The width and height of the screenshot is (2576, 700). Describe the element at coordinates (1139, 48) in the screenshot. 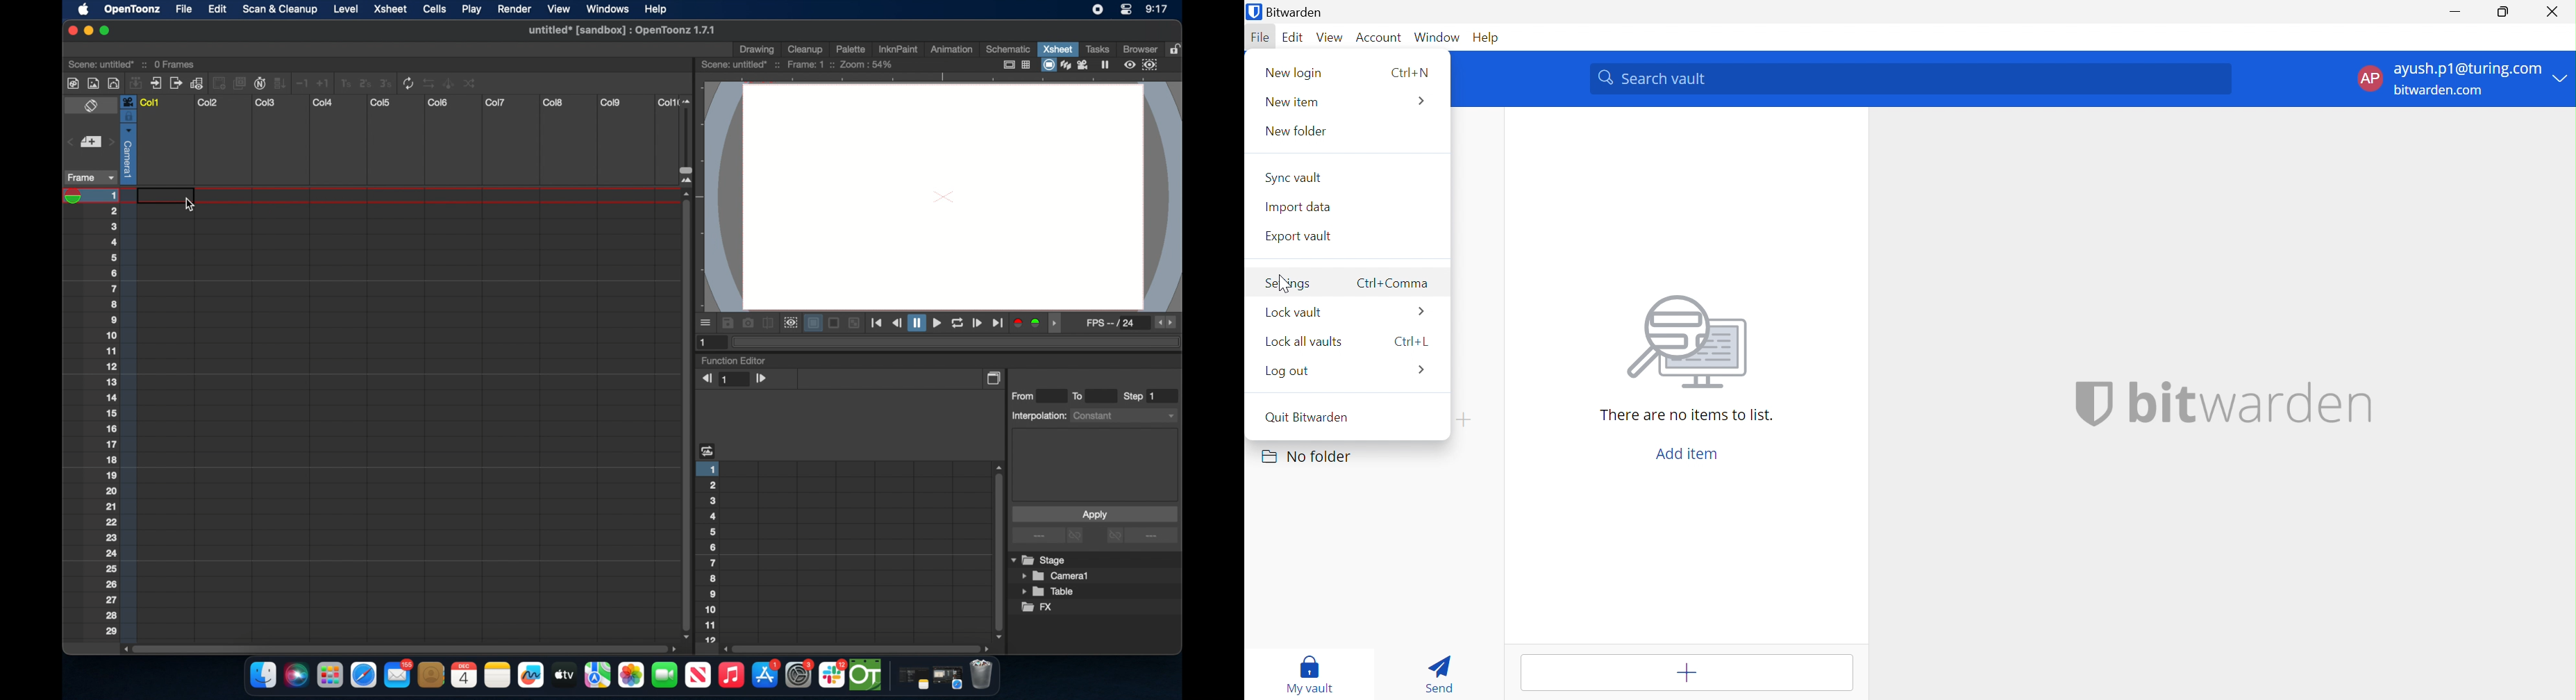

I see `browser` at that location.